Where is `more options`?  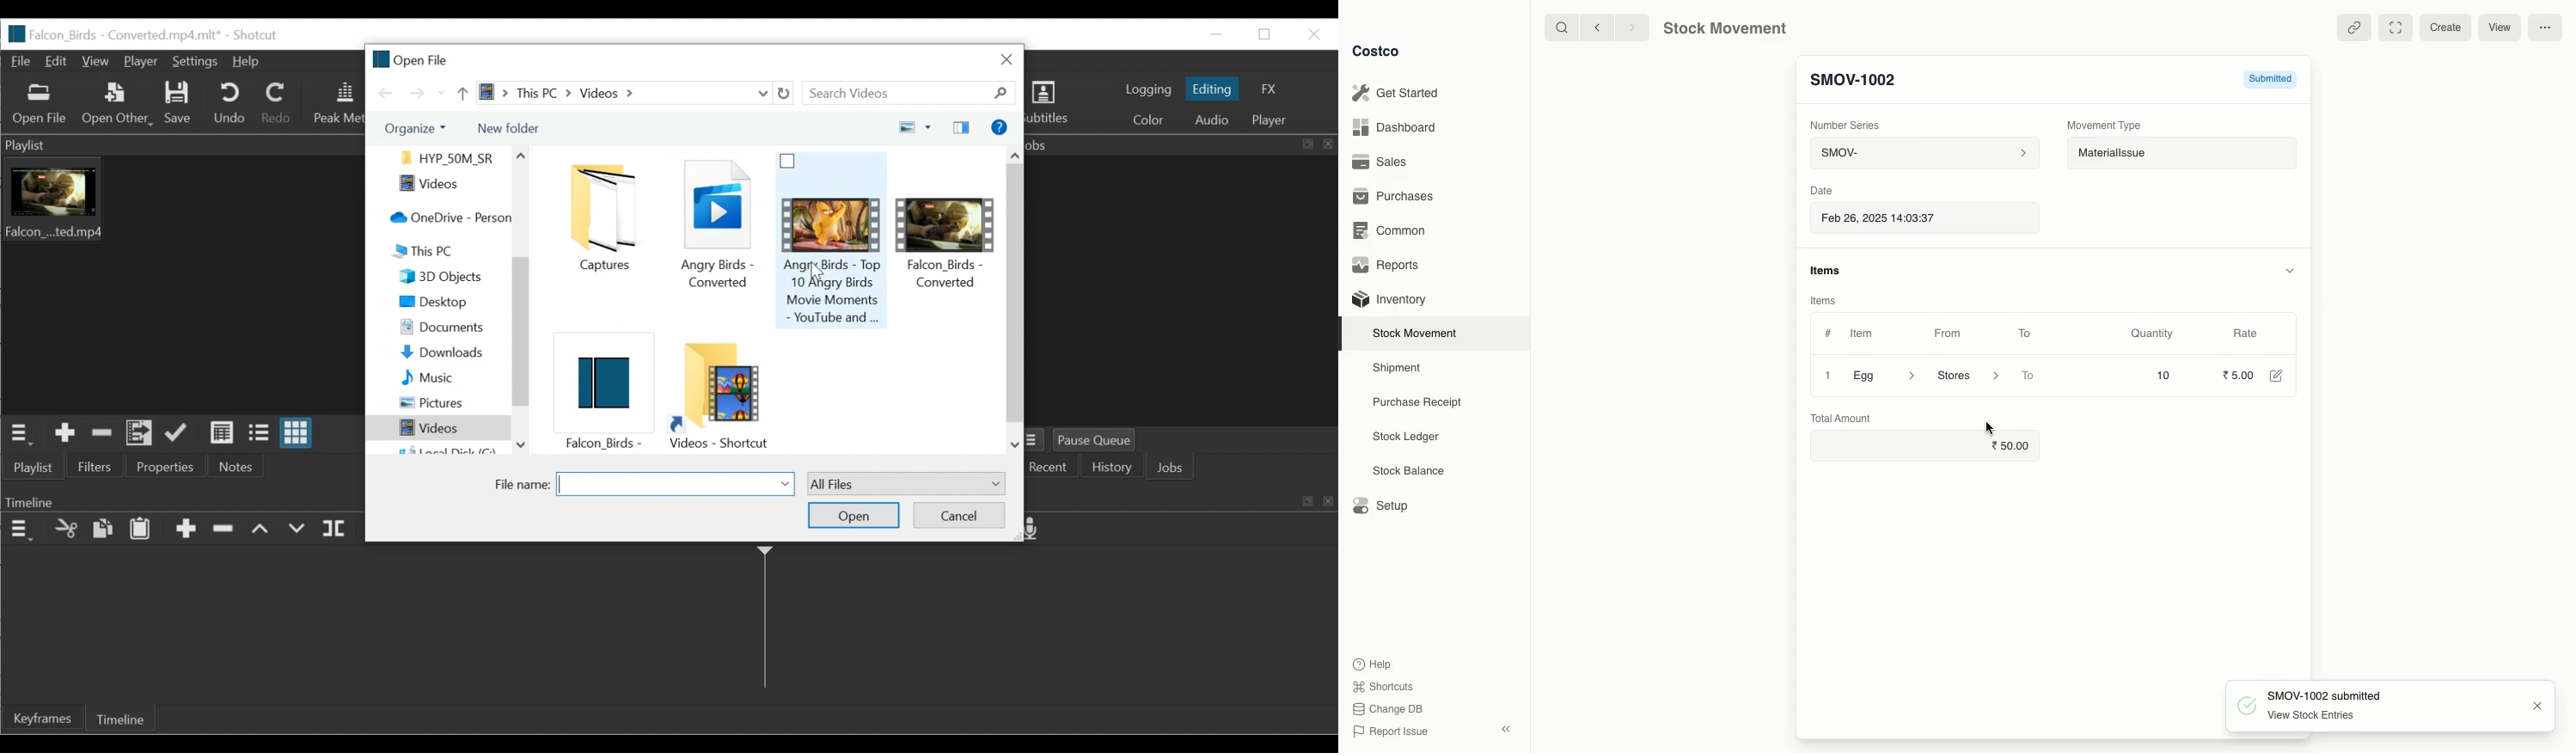
more options is located at coordinates (930, 126).